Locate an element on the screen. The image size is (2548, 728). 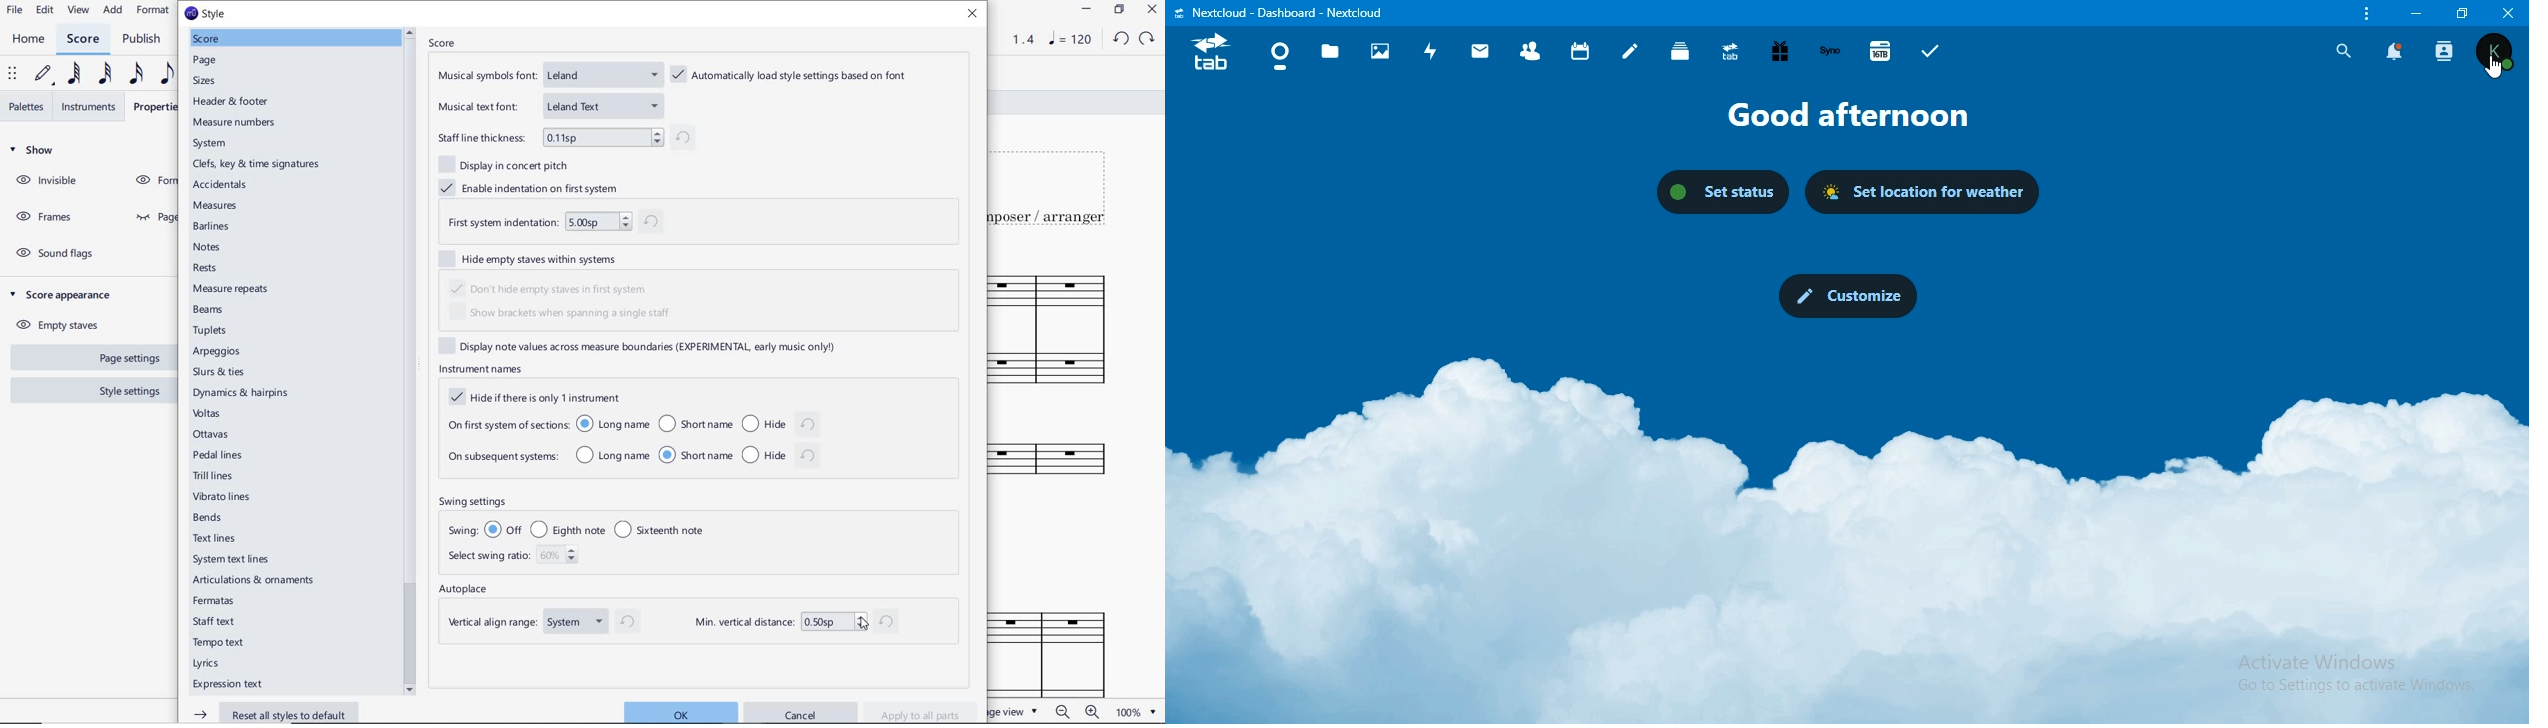
ENABLE INDENTATION ON FIRST SYSTEM is located at coordinates (535, 186).